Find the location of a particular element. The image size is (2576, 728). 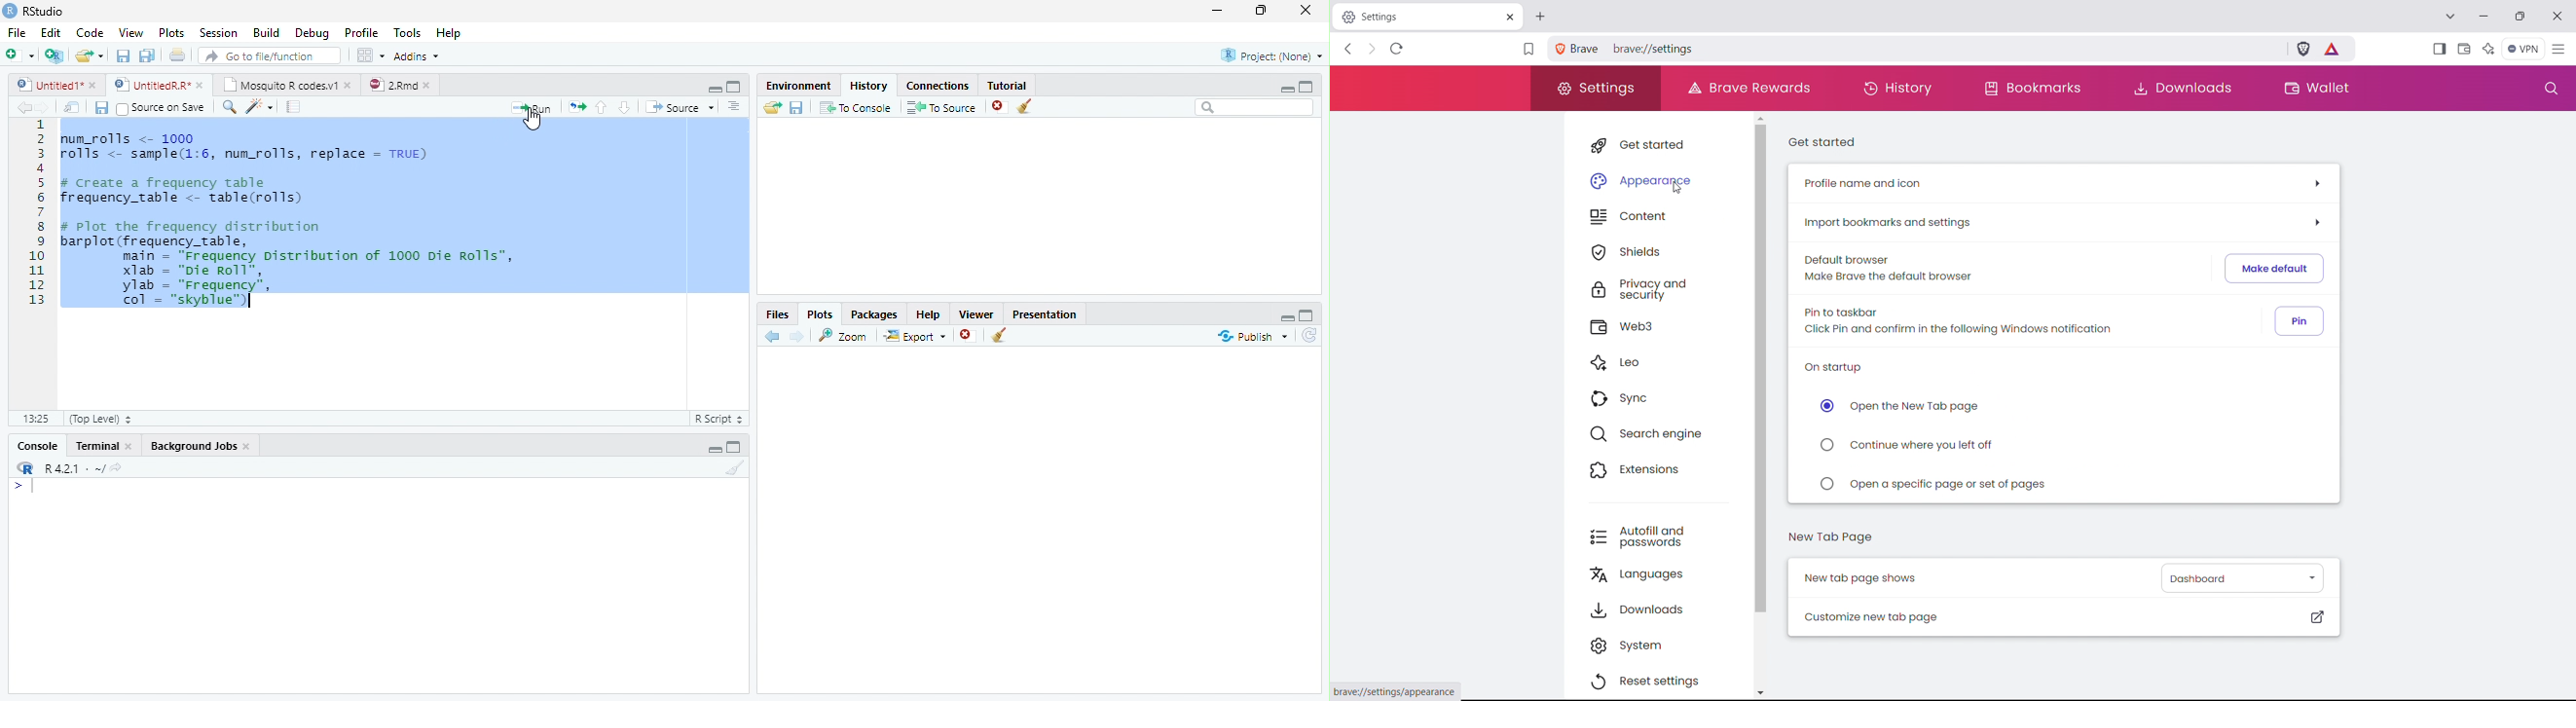

Next Plot is located at coordinates (798, 336).